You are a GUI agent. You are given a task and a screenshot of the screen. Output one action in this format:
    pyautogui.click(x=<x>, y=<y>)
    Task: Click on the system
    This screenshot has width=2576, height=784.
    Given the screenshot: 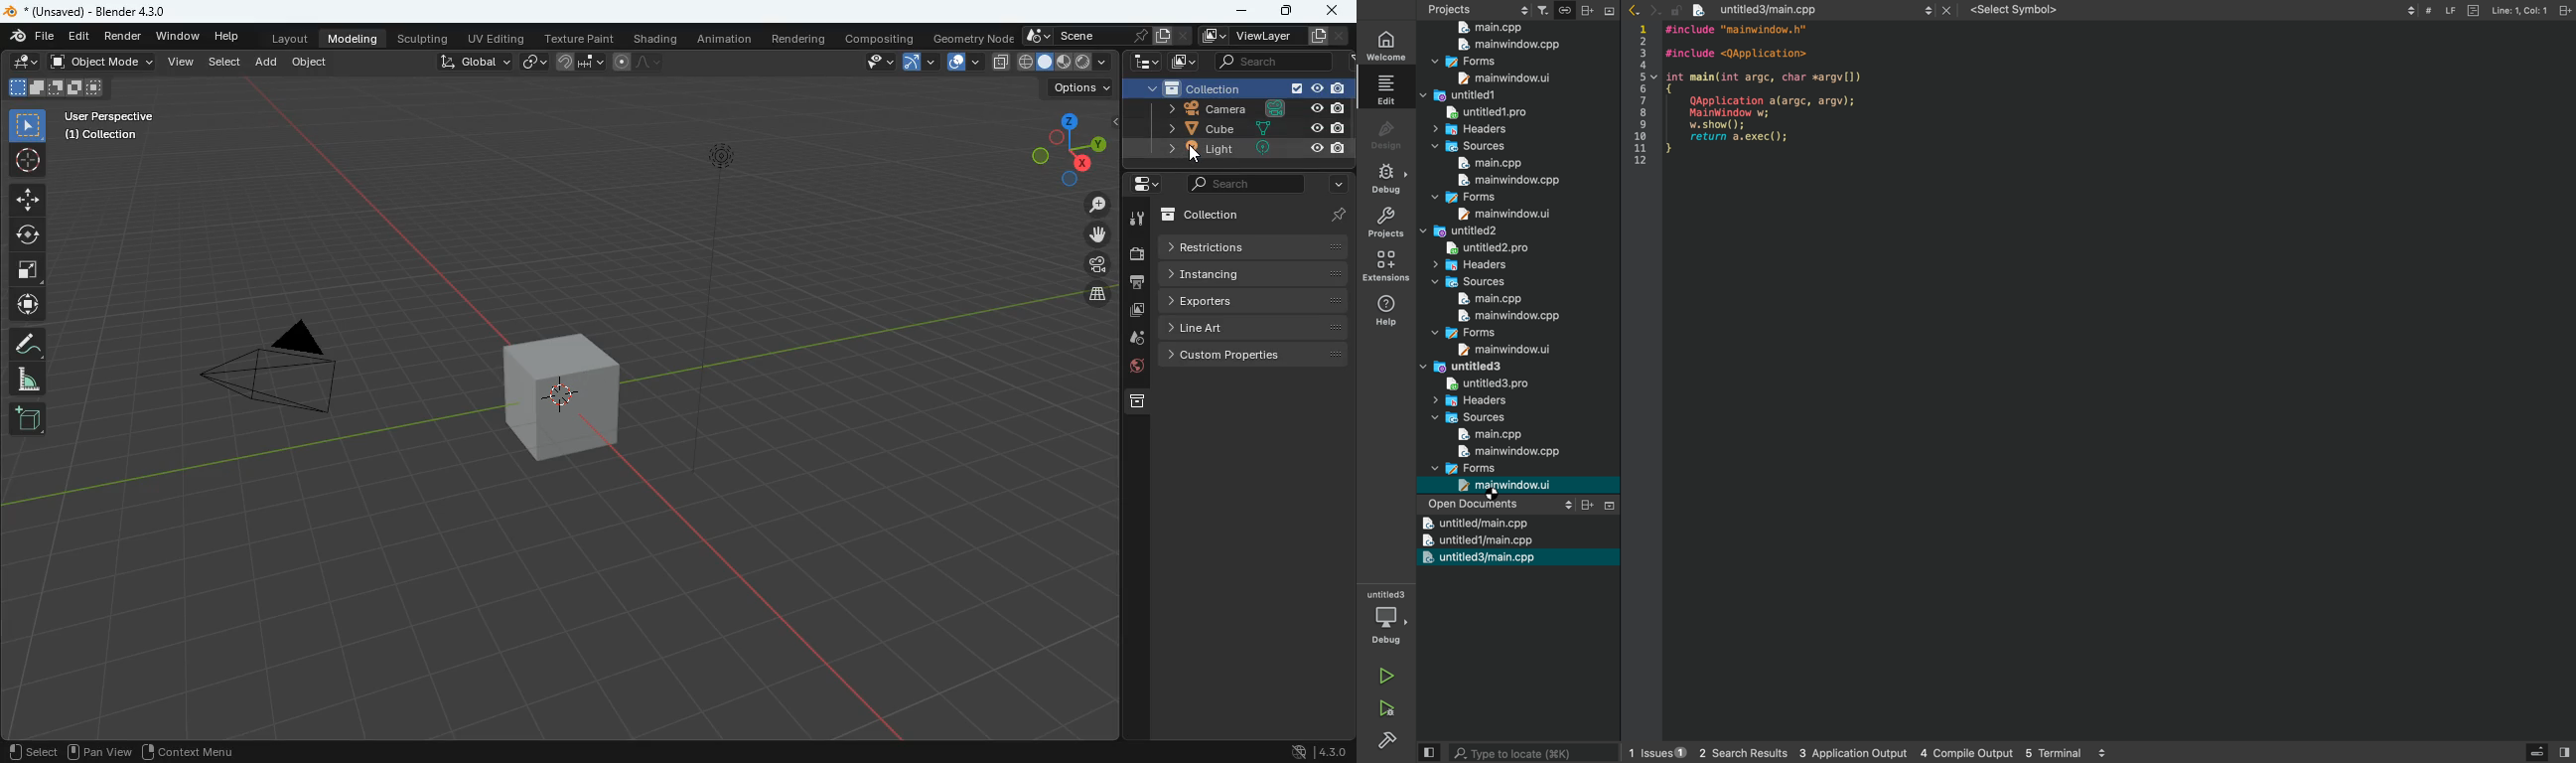 What is the action you would take?
    pyautogui.click(x=1145, y=64)
    